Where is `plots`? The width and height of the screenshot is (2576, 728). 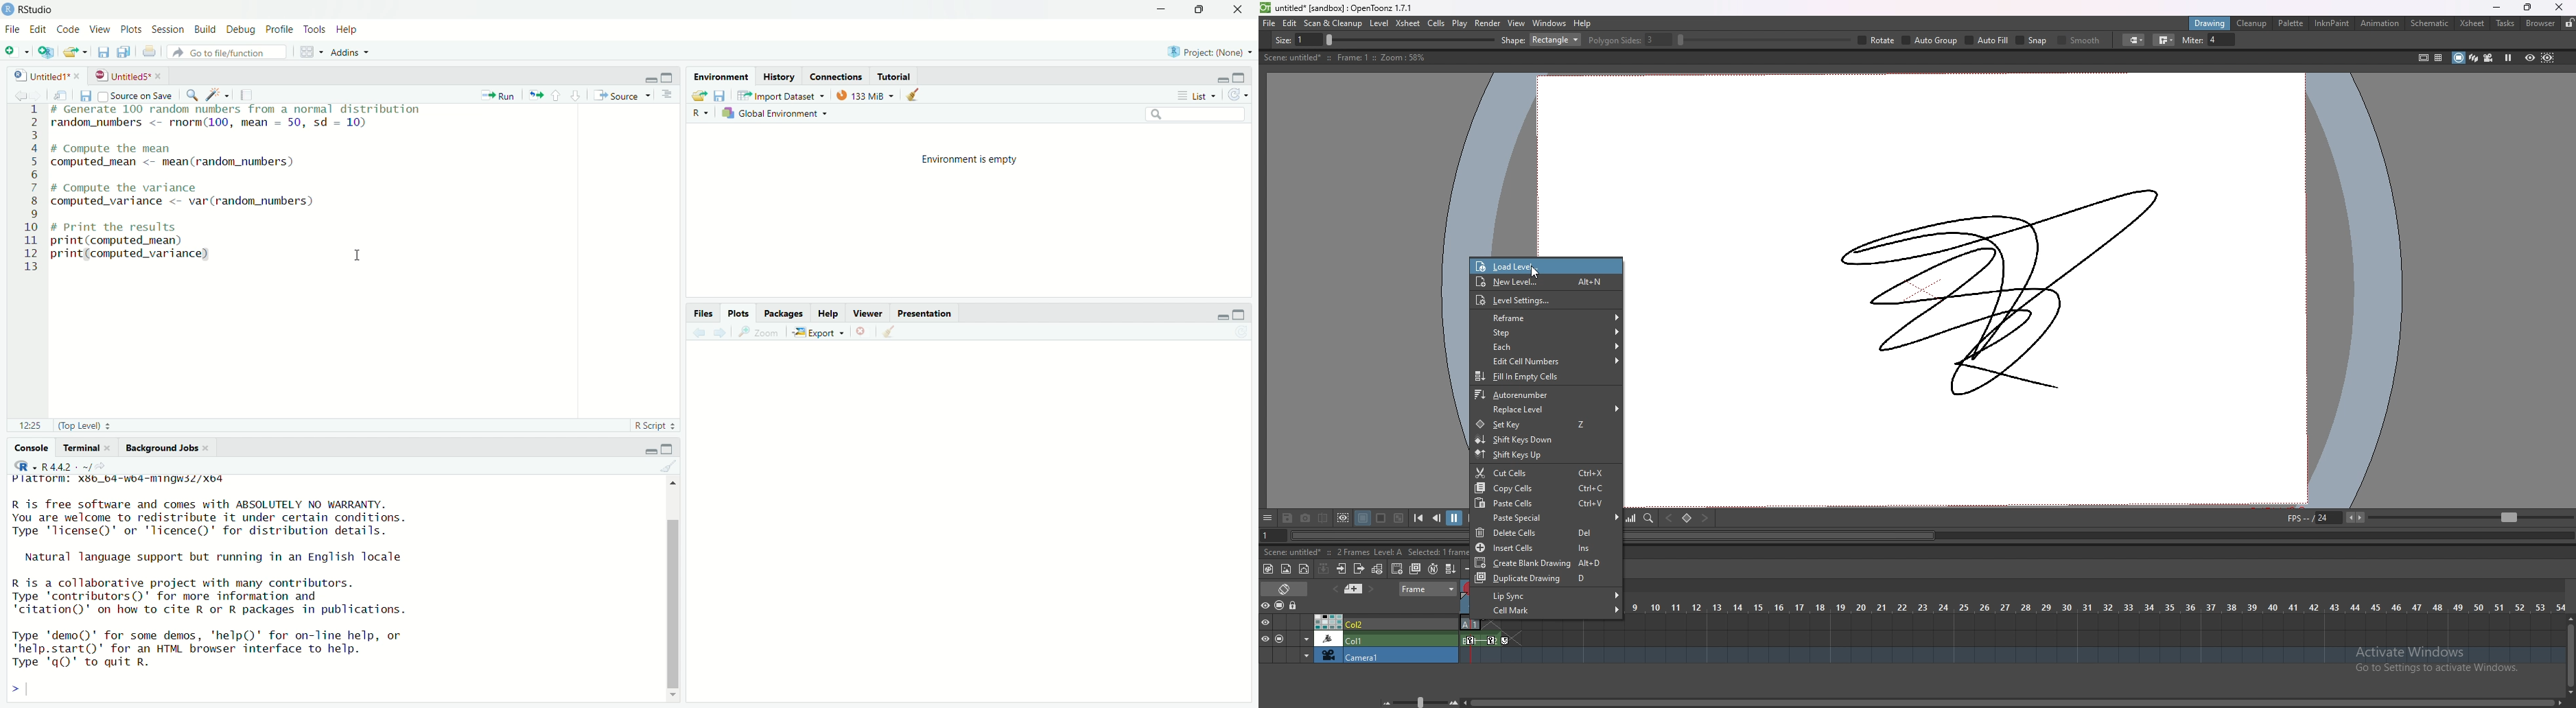
plots is located at coordinates (132, 30).